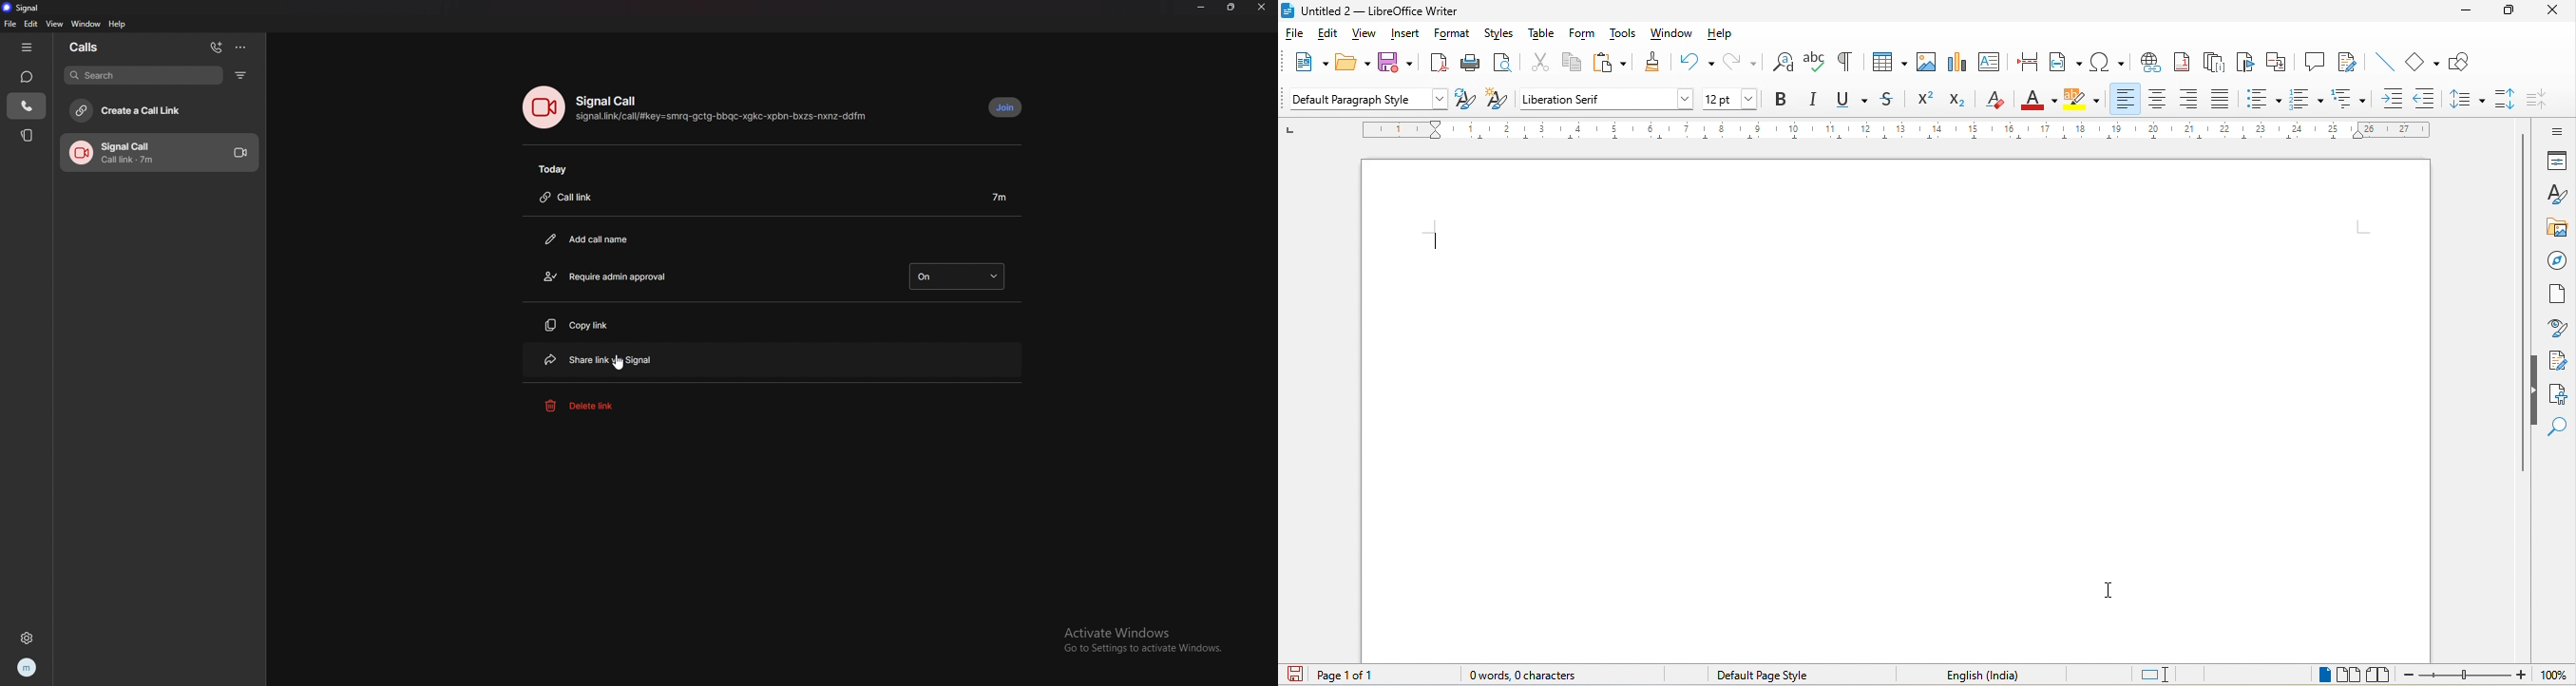 The width and height of the screenshot is (2576, 700). Describe the element at coordinates (2466, 14) in the screenshot. I see `minimize` at that location.